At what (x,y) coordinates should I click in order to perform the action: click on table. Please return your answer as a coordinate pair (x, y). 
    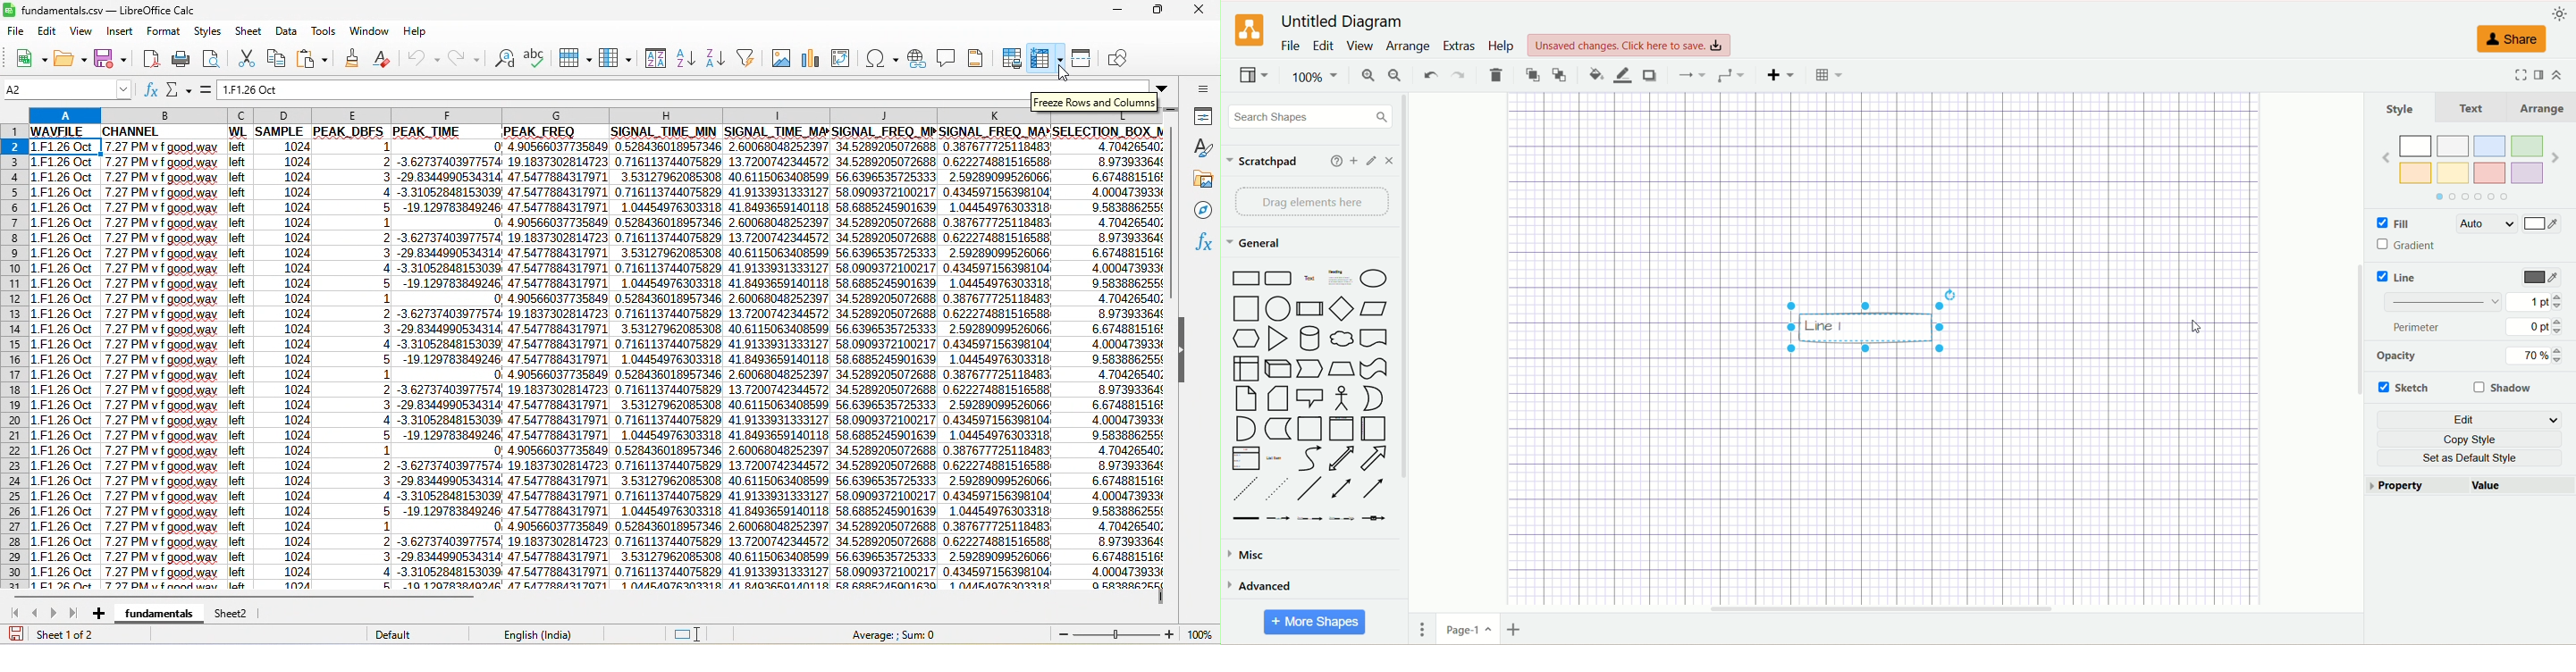
    Looking at the image, I should click on (1826, 73).